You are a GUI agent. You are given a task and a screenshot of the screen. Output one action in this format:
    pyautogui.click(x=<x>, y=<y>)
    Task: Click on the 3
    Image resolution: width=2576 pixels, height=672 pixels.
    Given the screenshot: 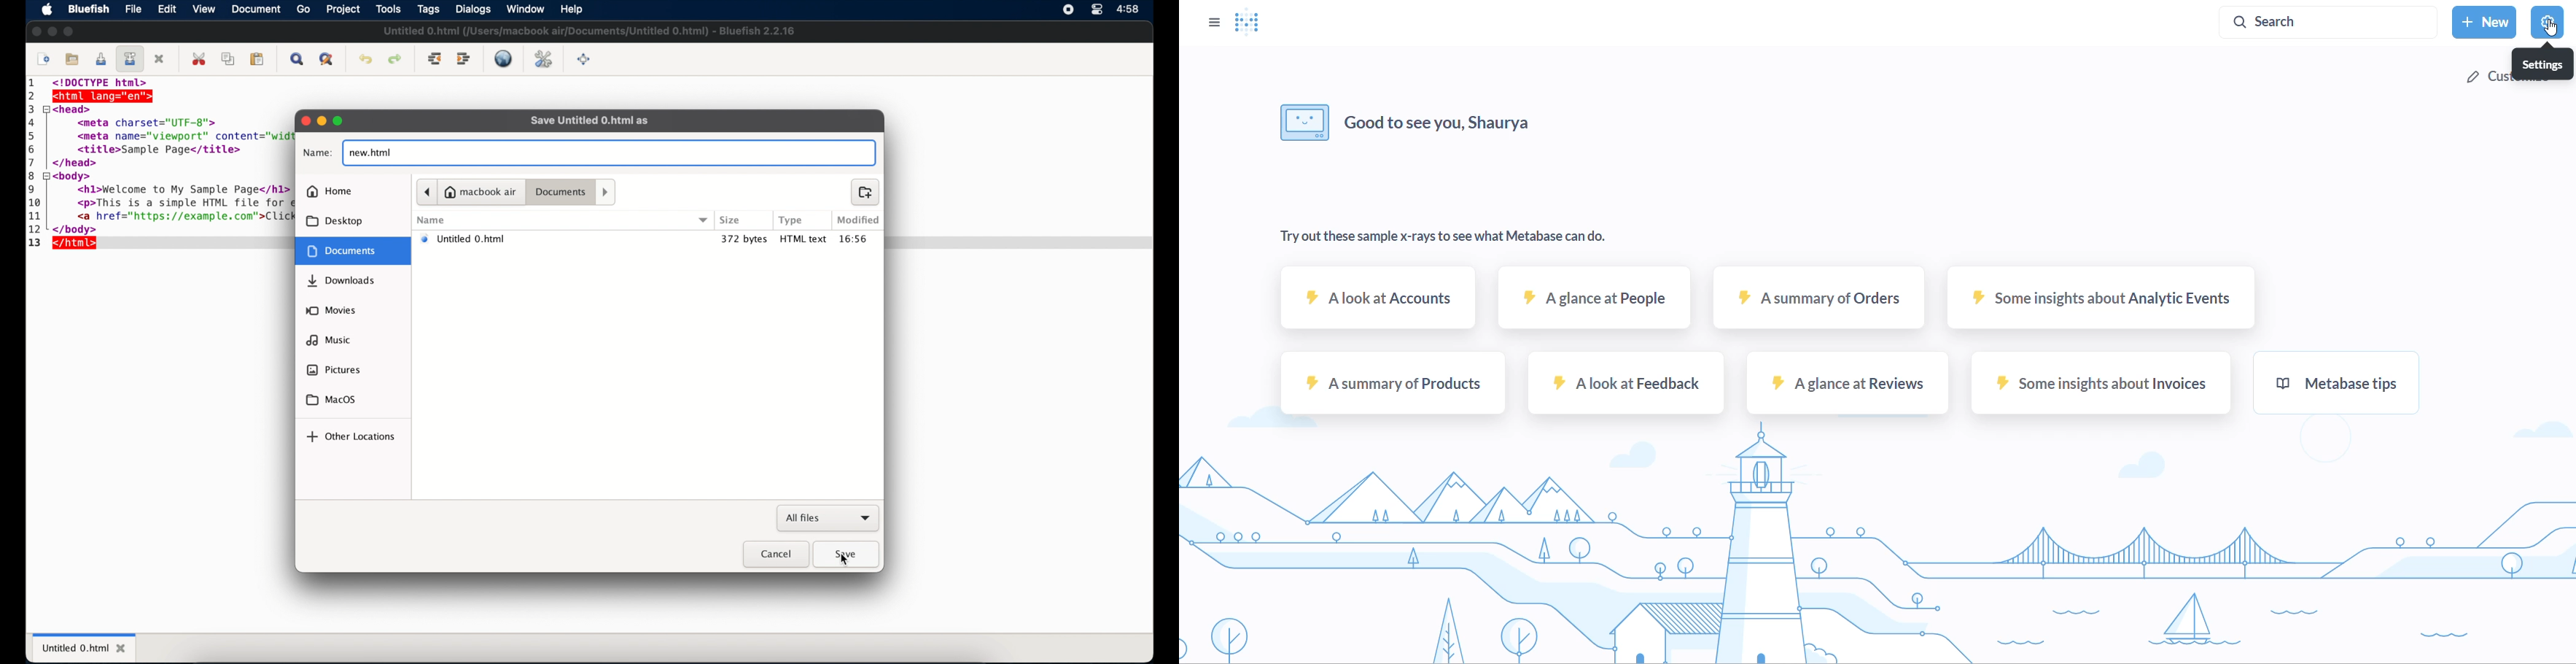 What is the action you would take?
    pyautogui.click(x=31, y=109)
    